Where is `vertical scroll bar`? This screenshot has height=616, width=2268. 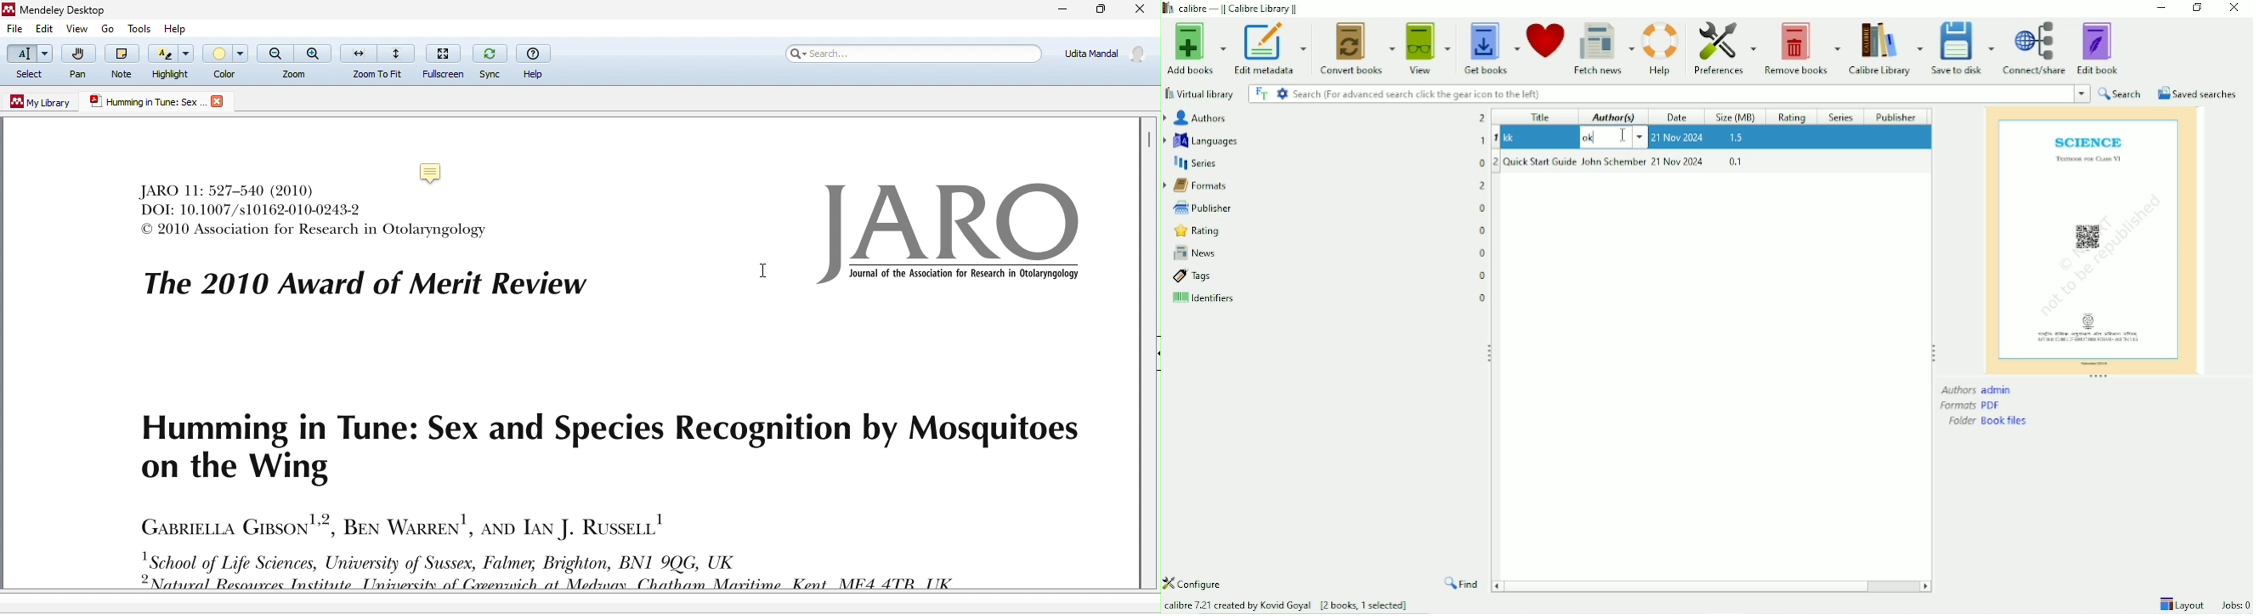
vertical scroll bar is located at coordinates (1150, 141).